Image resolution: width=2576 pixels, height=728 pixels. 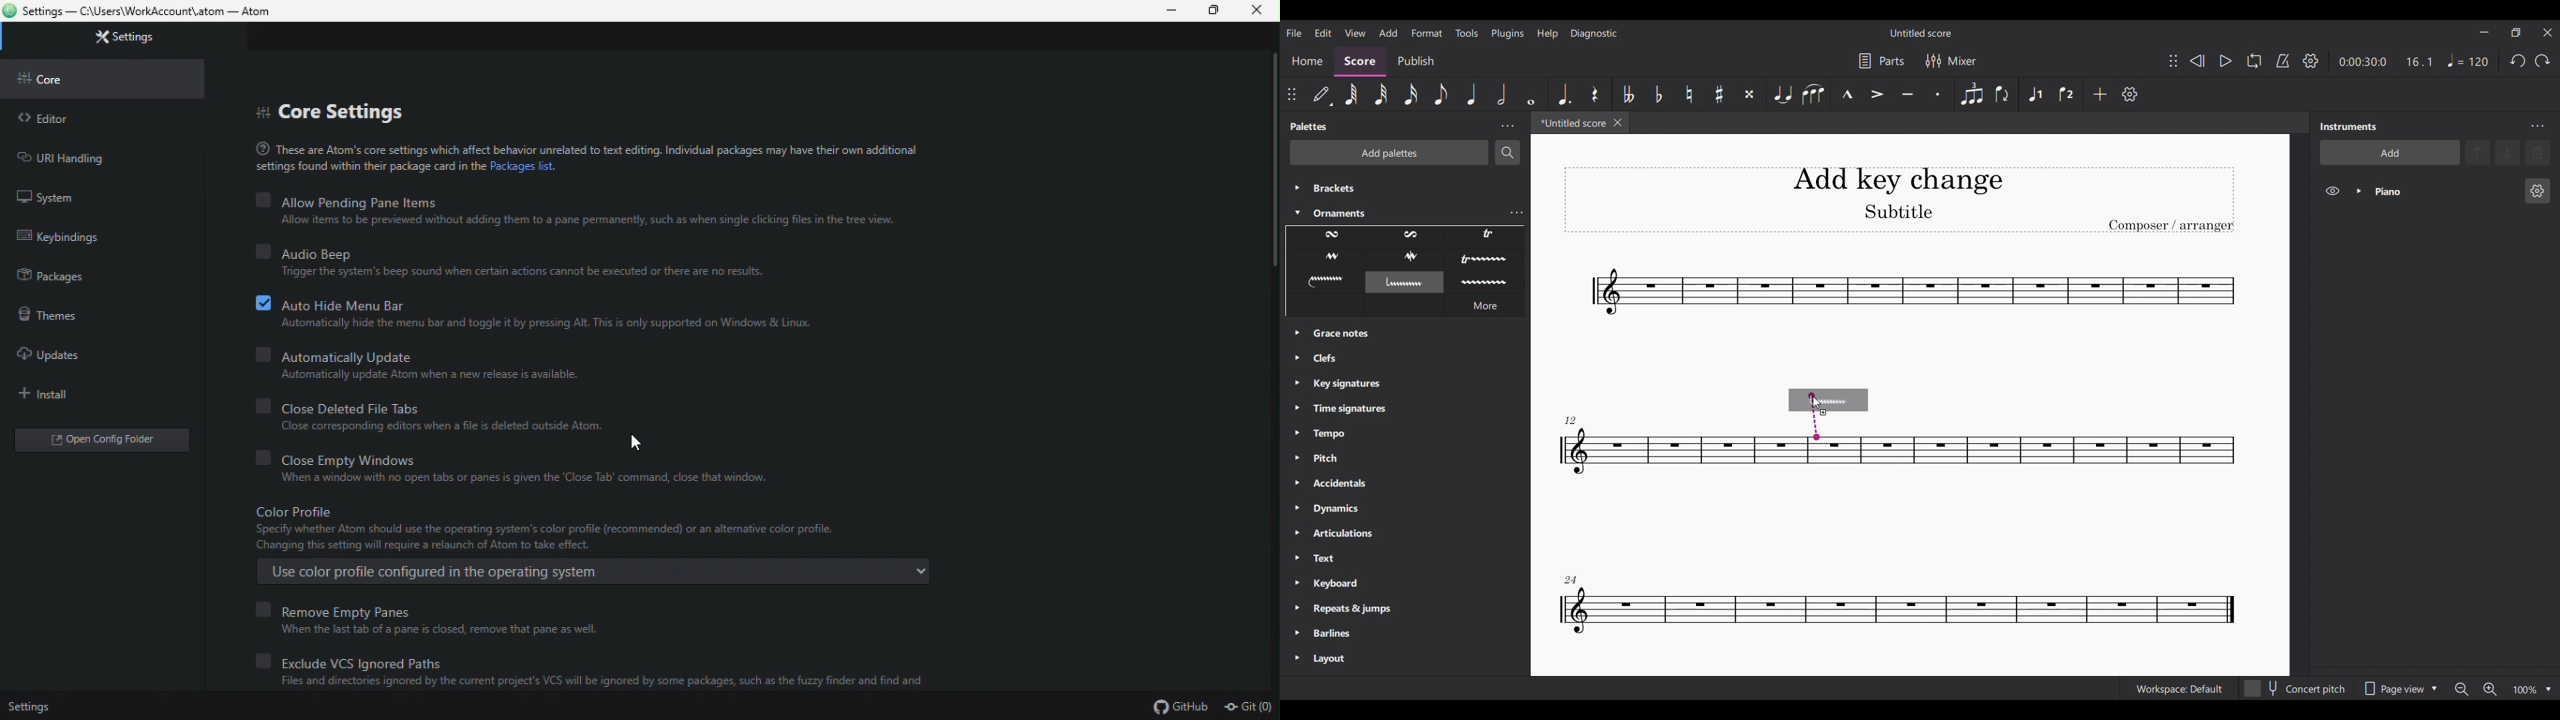 What do you see at coordinates (2537, 153) in the screenshot?
I see `Delete` at bounding box center [2537, 153].